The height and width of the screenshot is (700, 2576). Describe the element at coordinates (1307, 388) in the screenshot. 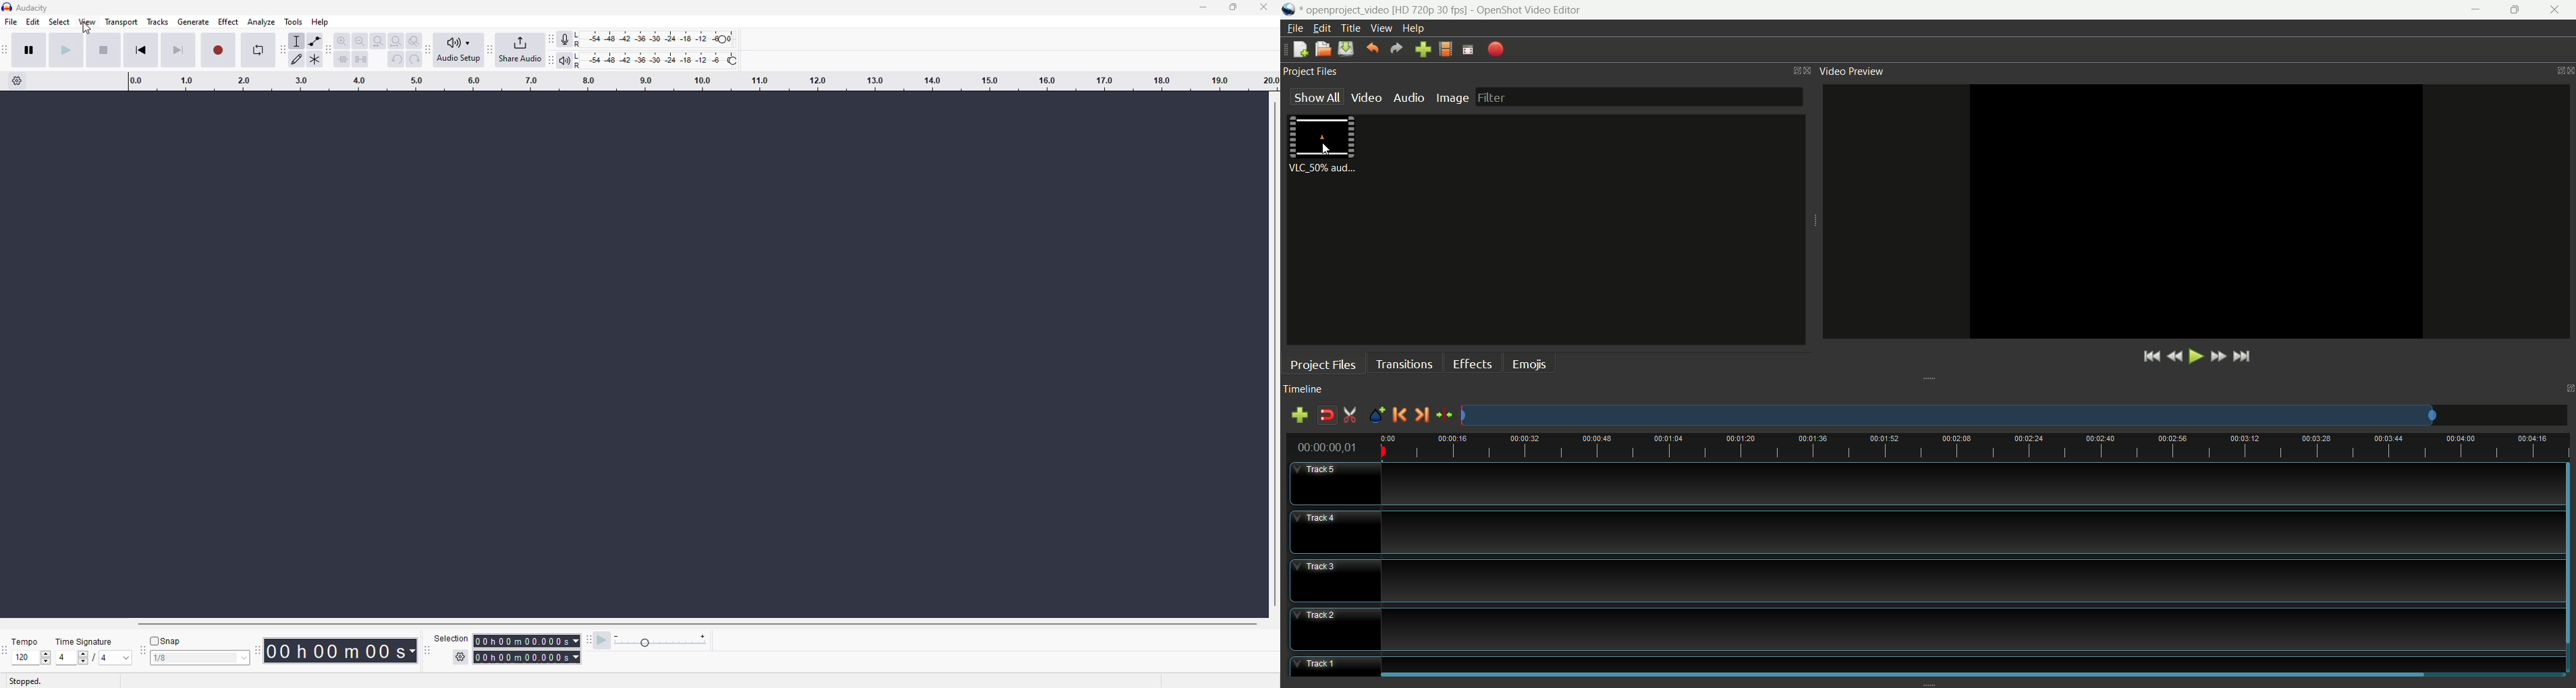

I see `timeline` at that location.